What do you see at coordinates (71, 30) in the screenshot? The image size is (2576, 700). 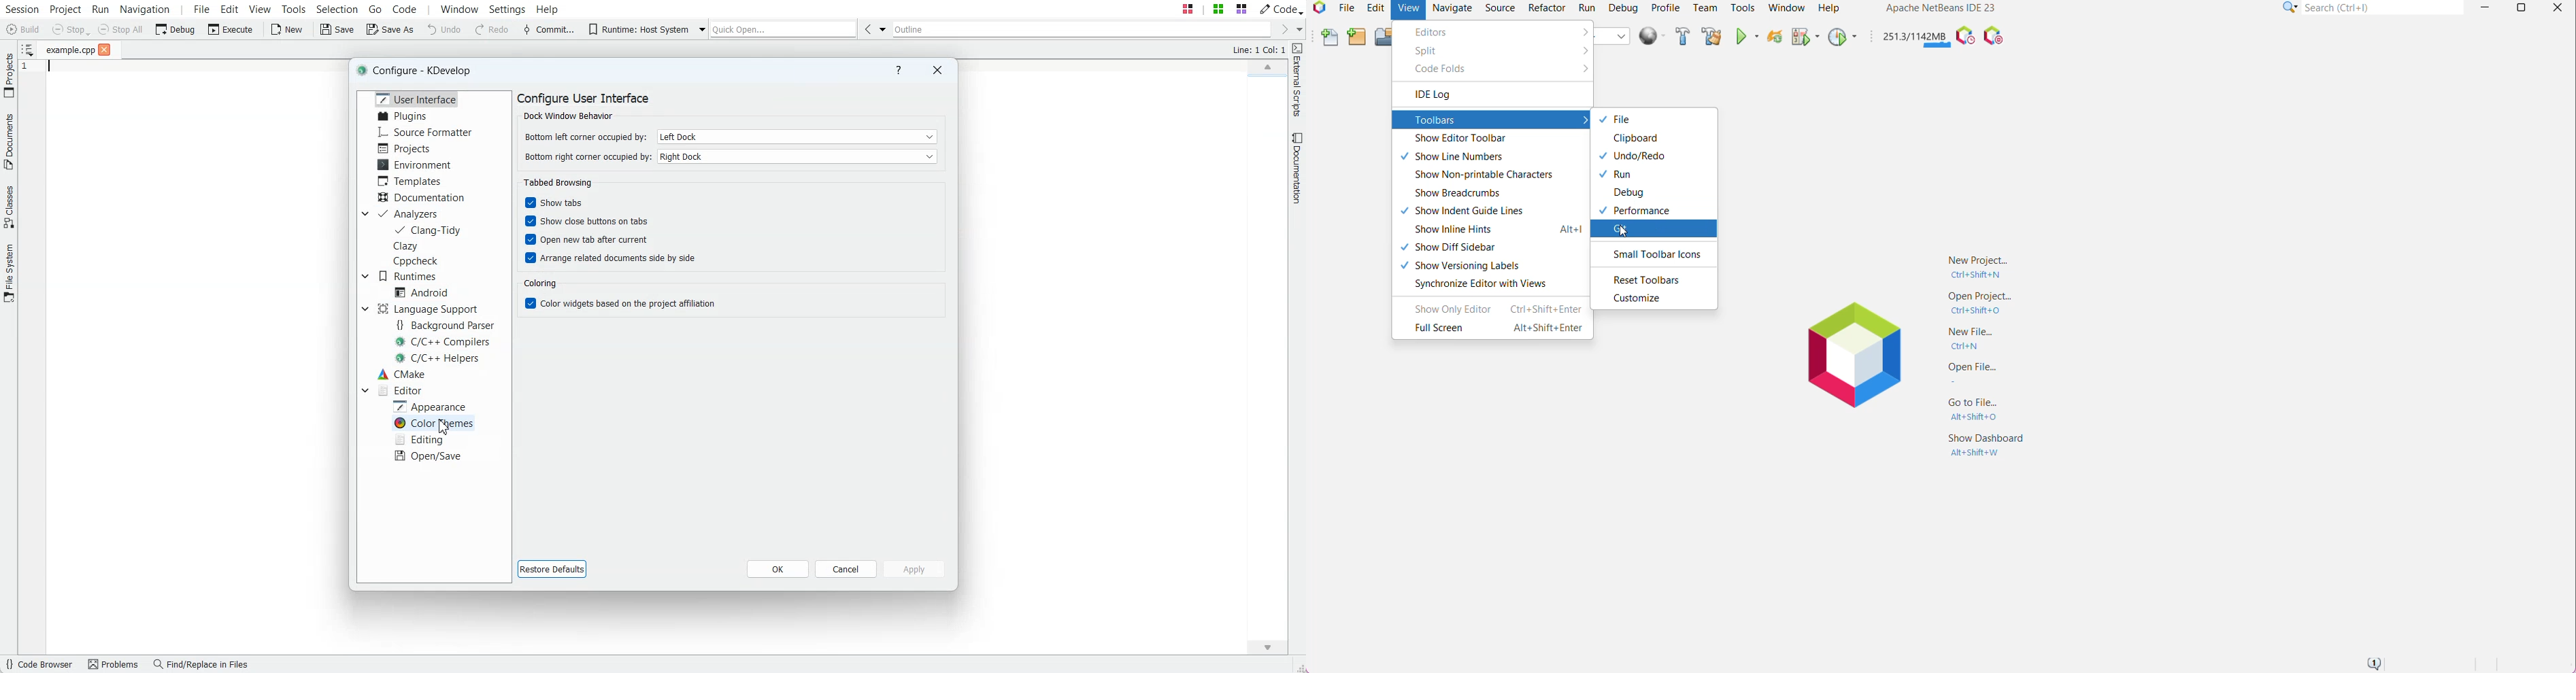 I see `Stop` at bounding box center [71, 30].